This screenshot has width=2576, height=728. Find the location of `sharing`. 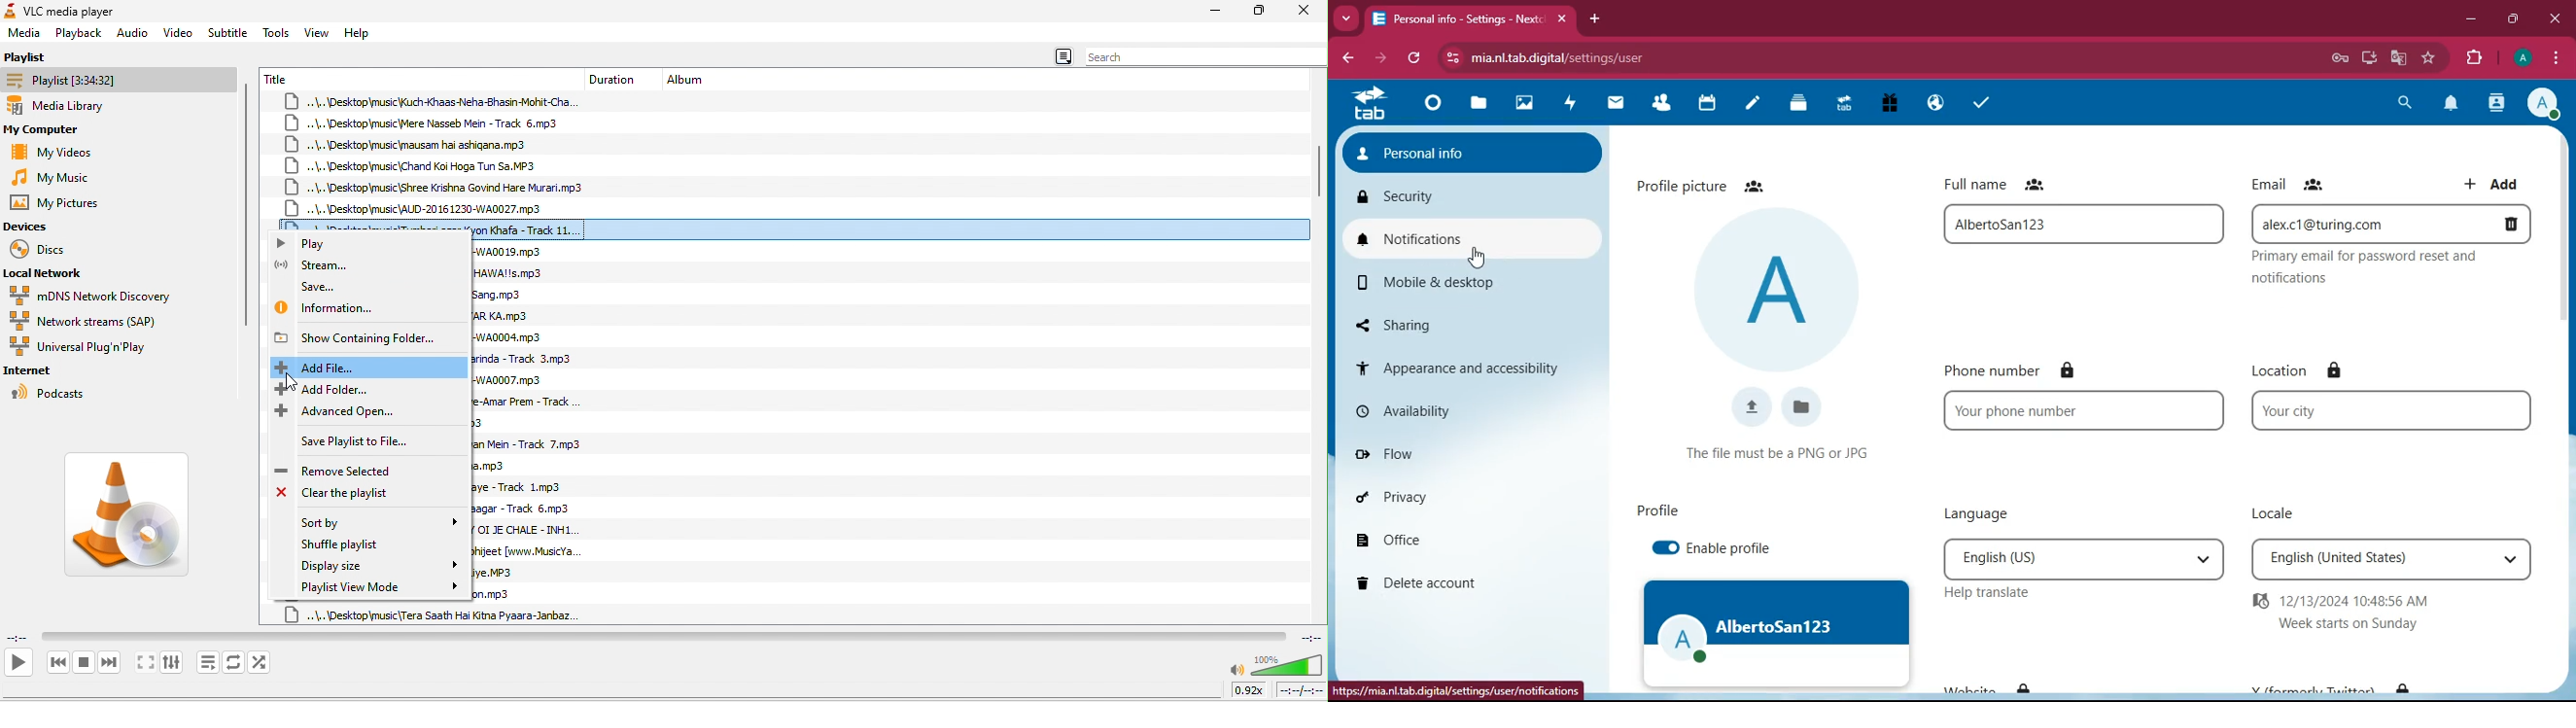

sharing is located at coordinates (1467, 324).